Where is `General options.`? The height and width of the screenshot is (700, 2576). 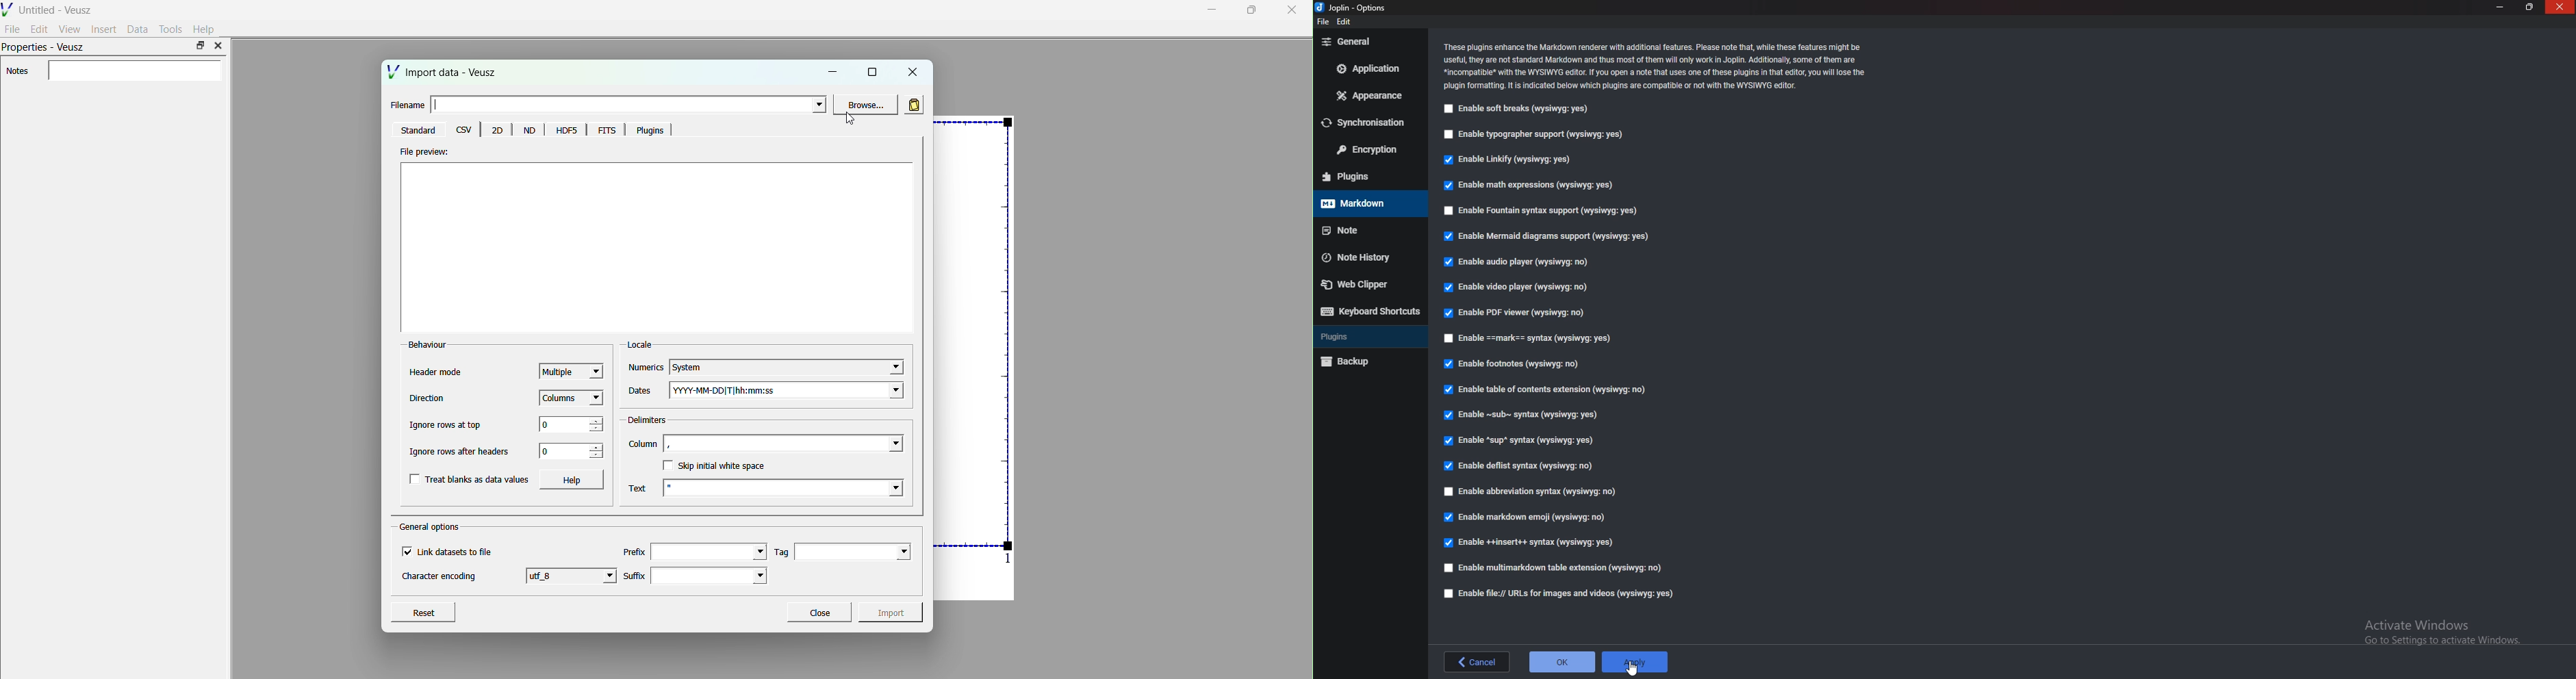
General options. is located at coordinates (431, 527).